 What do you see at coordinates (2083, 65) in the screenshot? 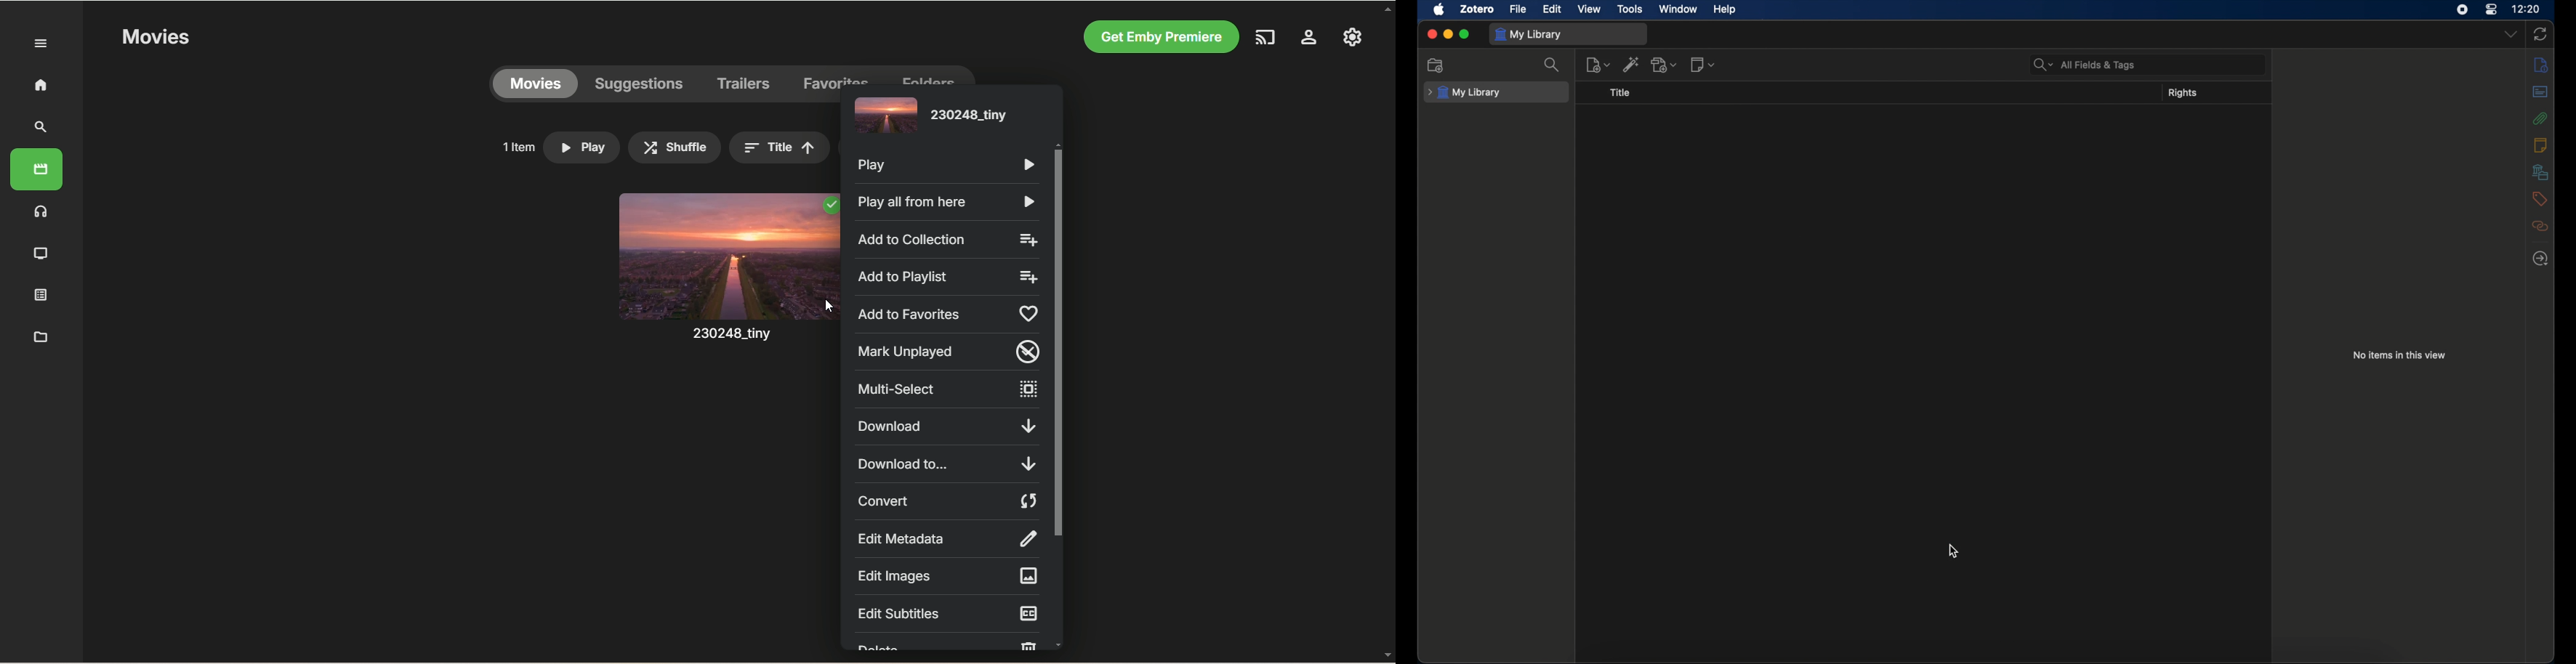
I see `search bar` at bounding box center [2083, 65].